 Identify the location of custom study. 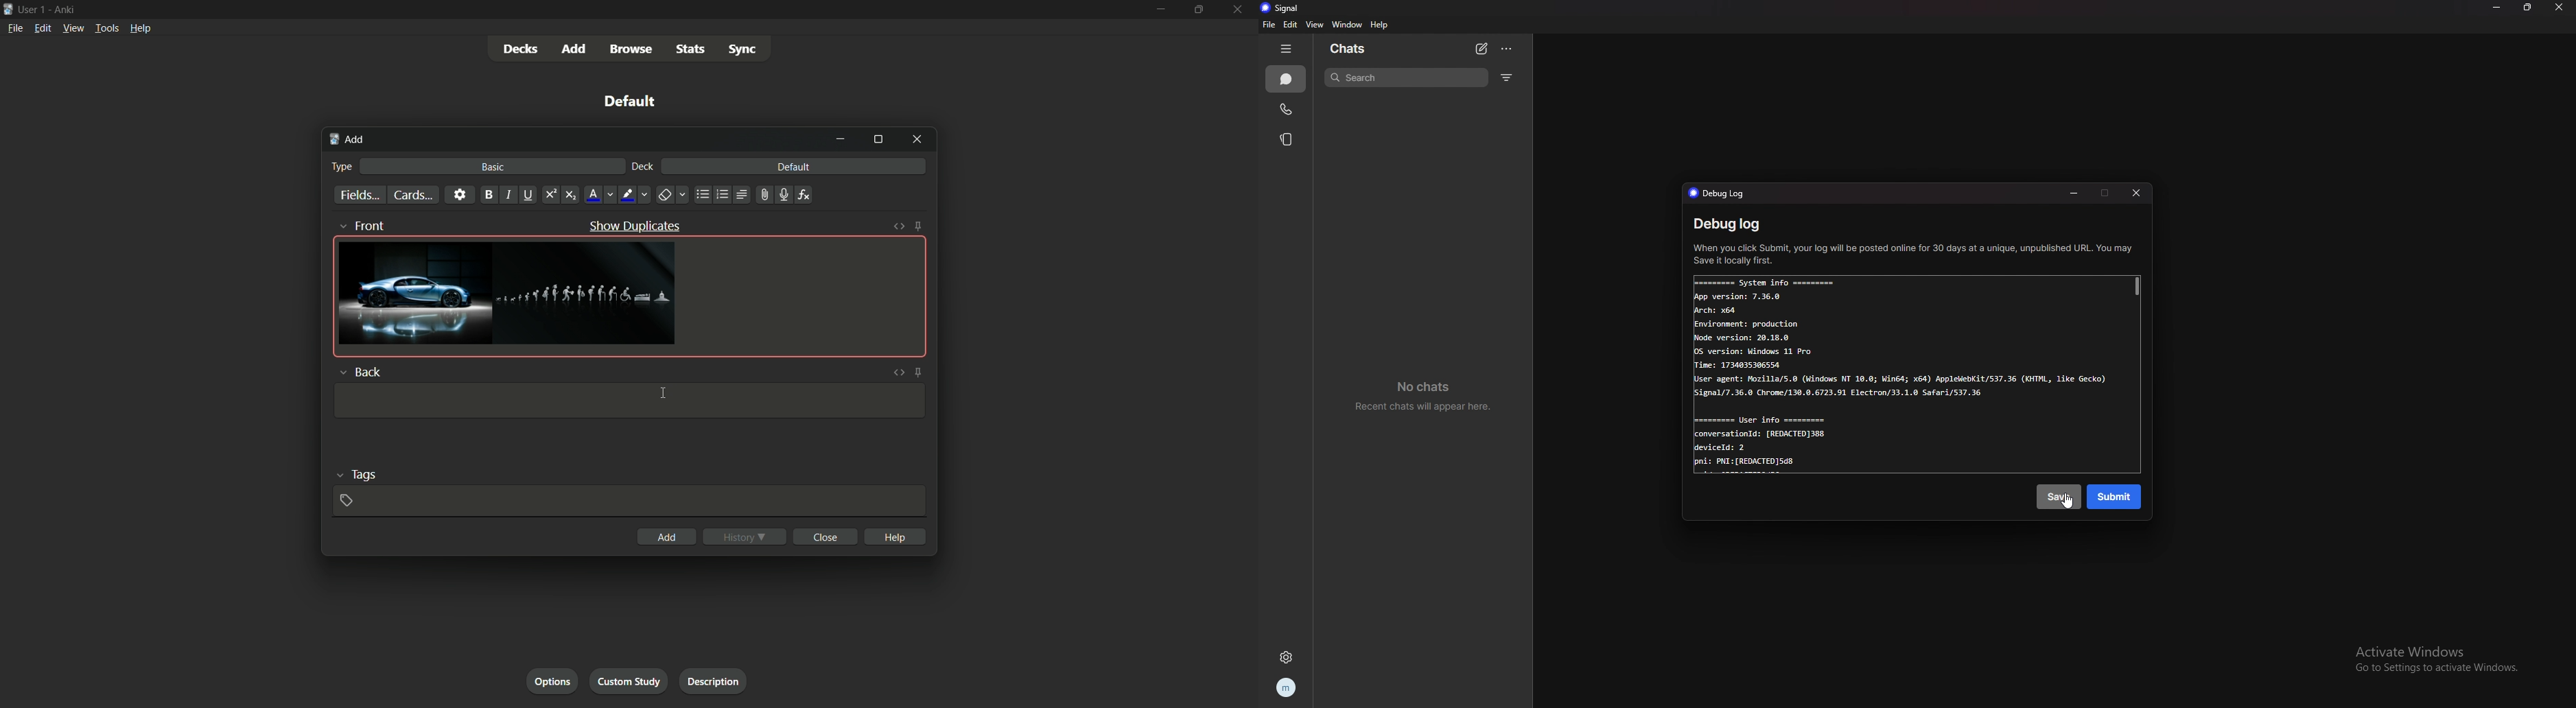
(631, 680).